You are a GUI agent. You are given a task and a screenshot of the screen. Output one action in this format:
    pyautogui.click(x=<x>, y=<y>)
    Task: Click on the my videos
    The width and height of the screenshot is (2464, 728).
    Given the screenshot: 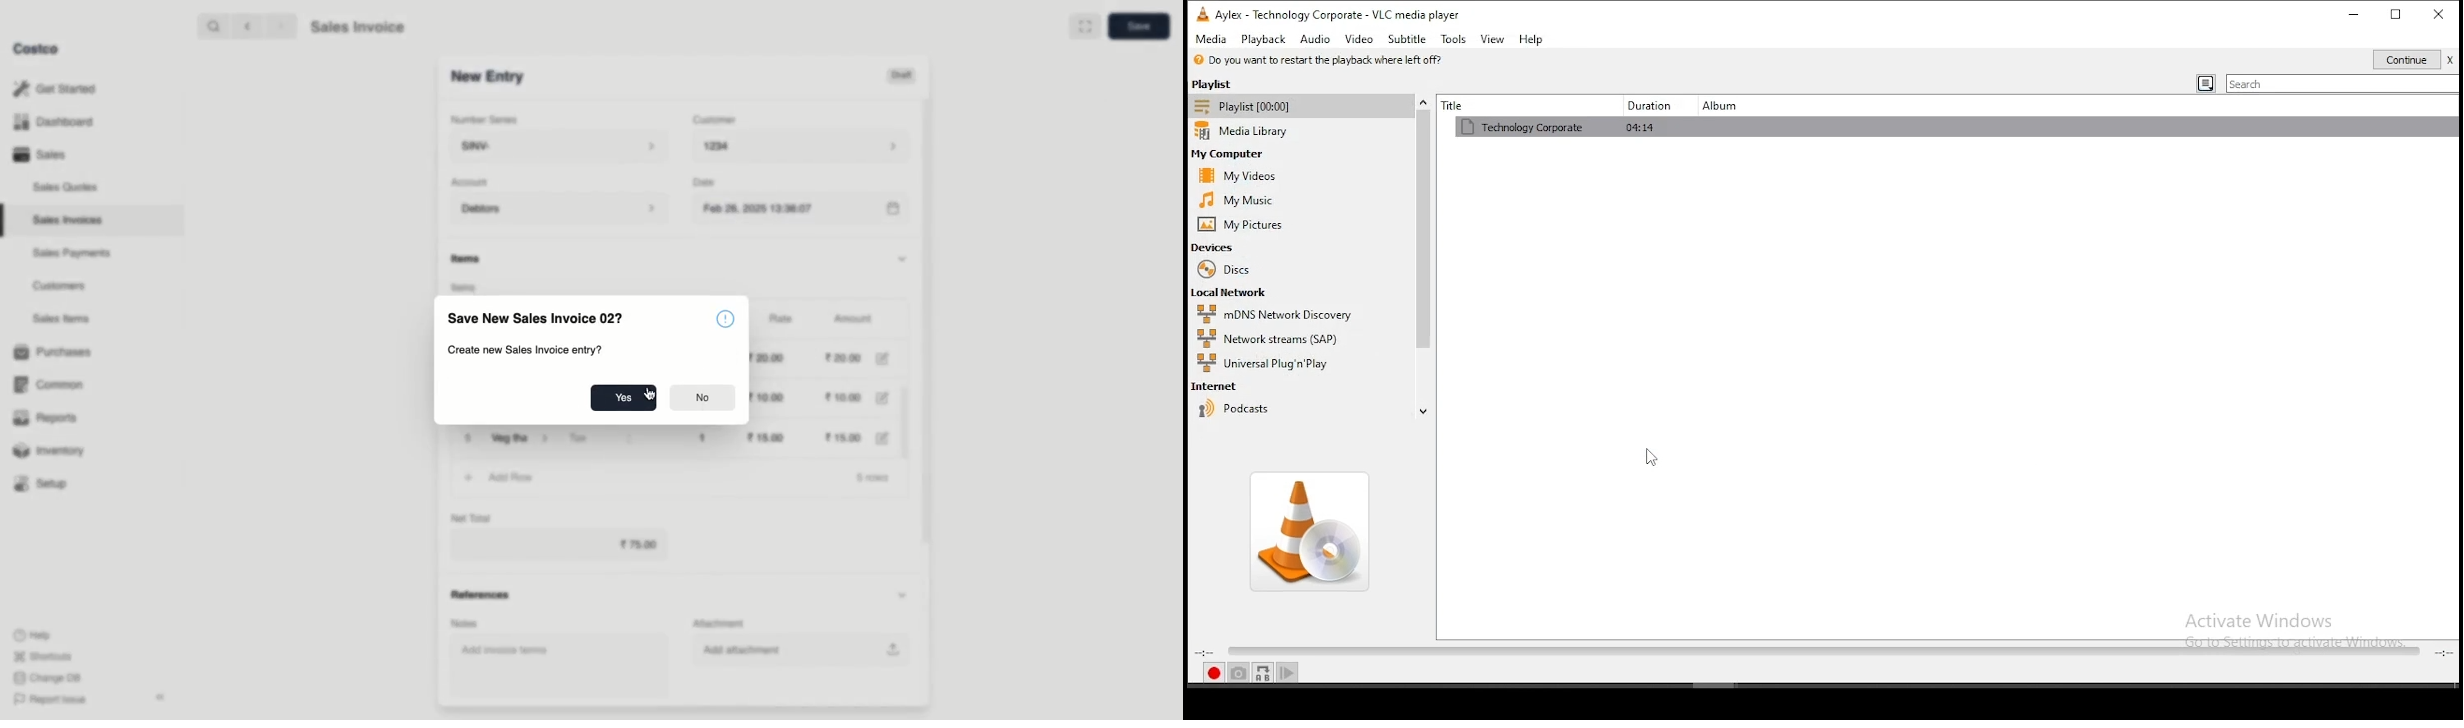 What is the action you would take?
    pyautogui.click(x=1241, y=175)
    